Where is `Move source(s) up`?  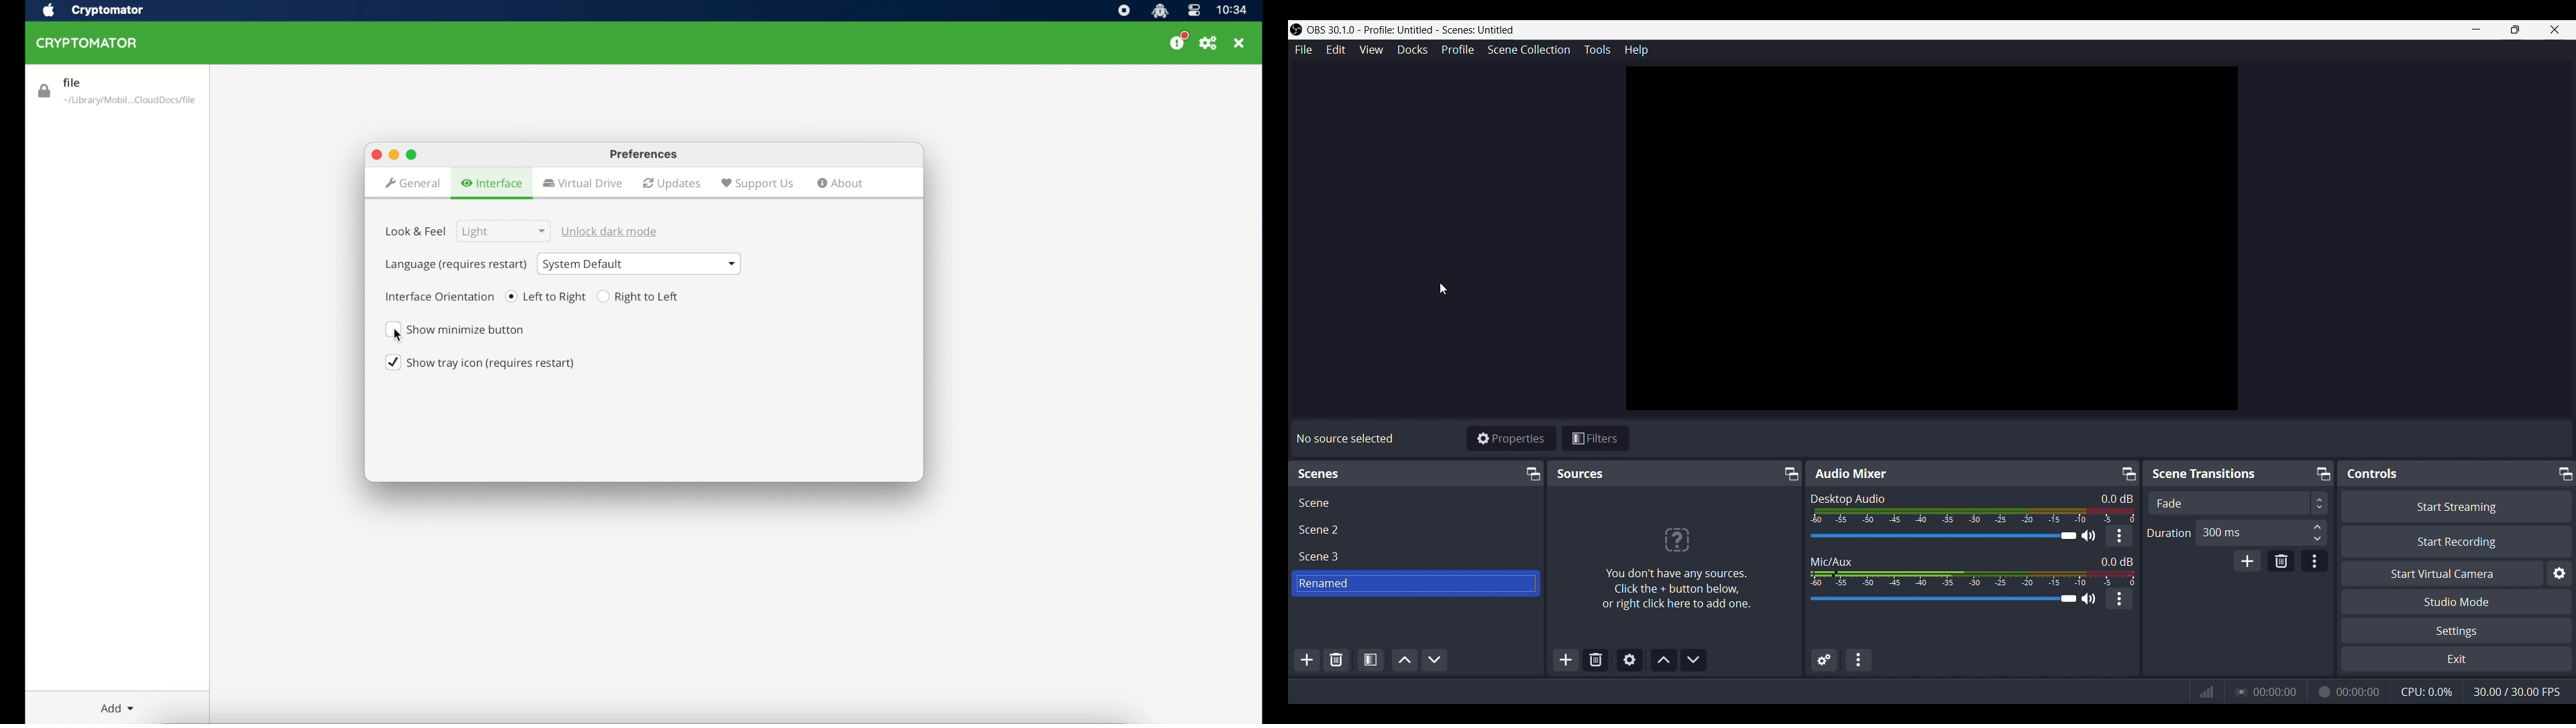
Move source(s) up is located at coordinates (1664, 660).